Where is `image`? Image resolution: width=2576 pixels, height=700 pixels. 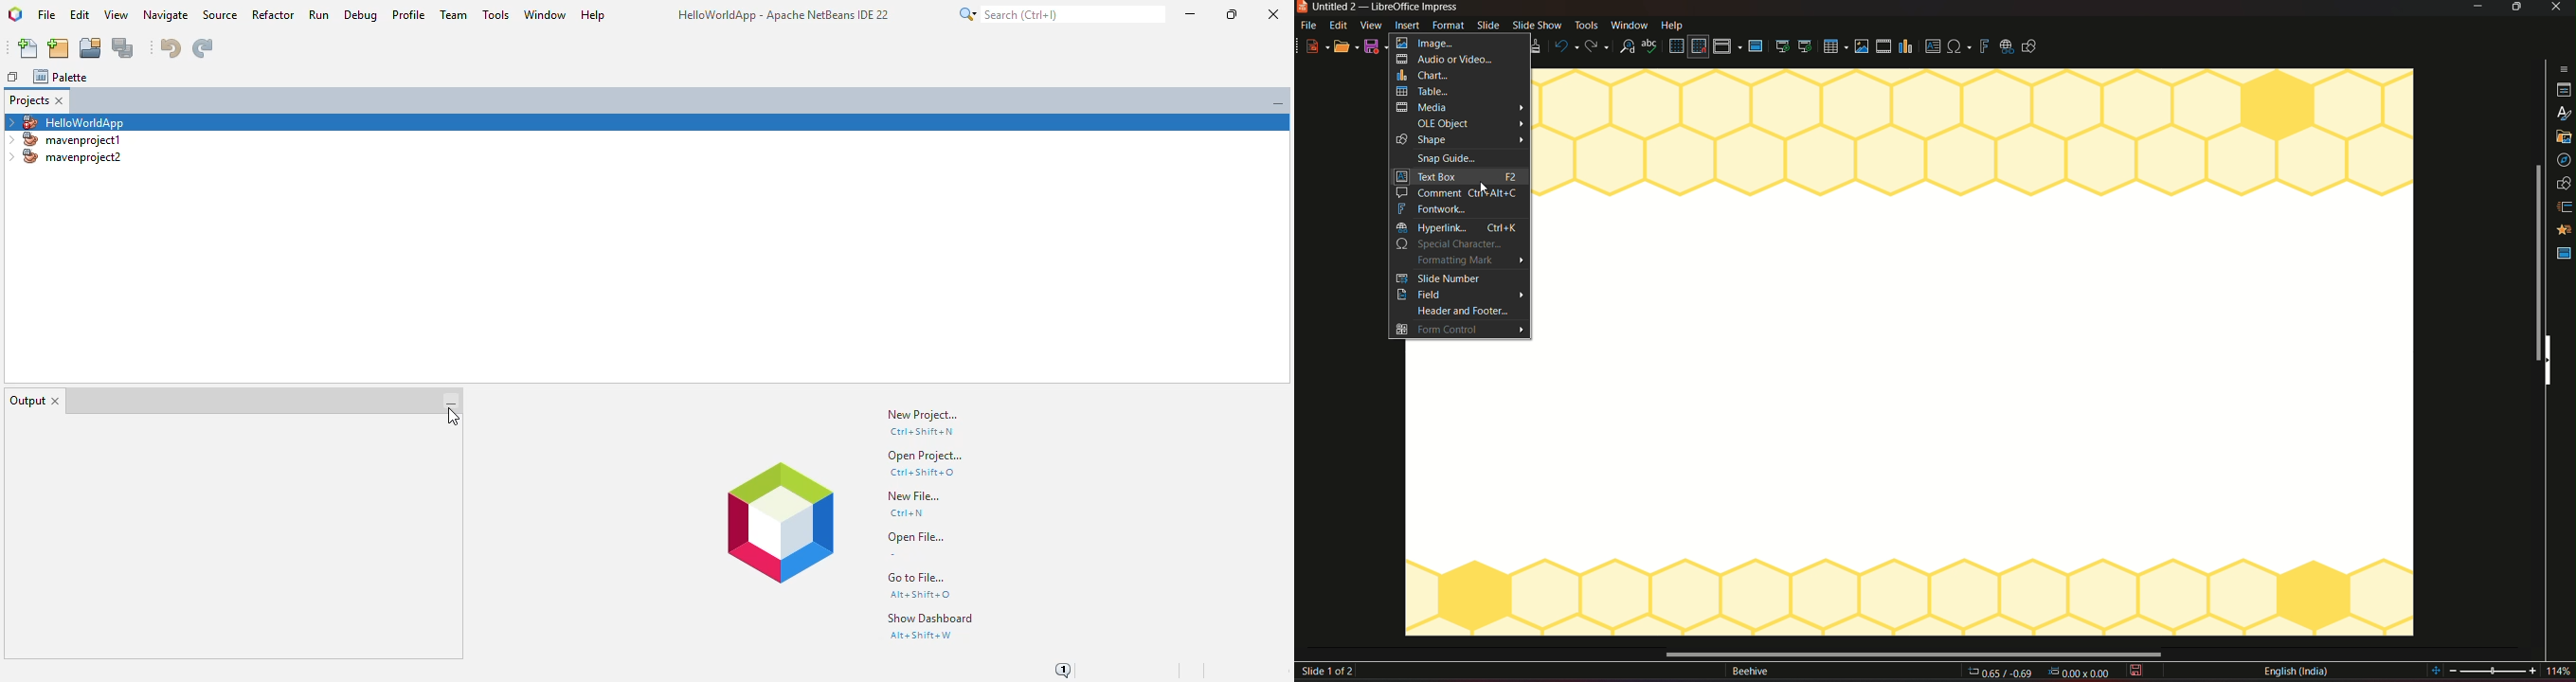
image is located at coordinates (1455, 42).